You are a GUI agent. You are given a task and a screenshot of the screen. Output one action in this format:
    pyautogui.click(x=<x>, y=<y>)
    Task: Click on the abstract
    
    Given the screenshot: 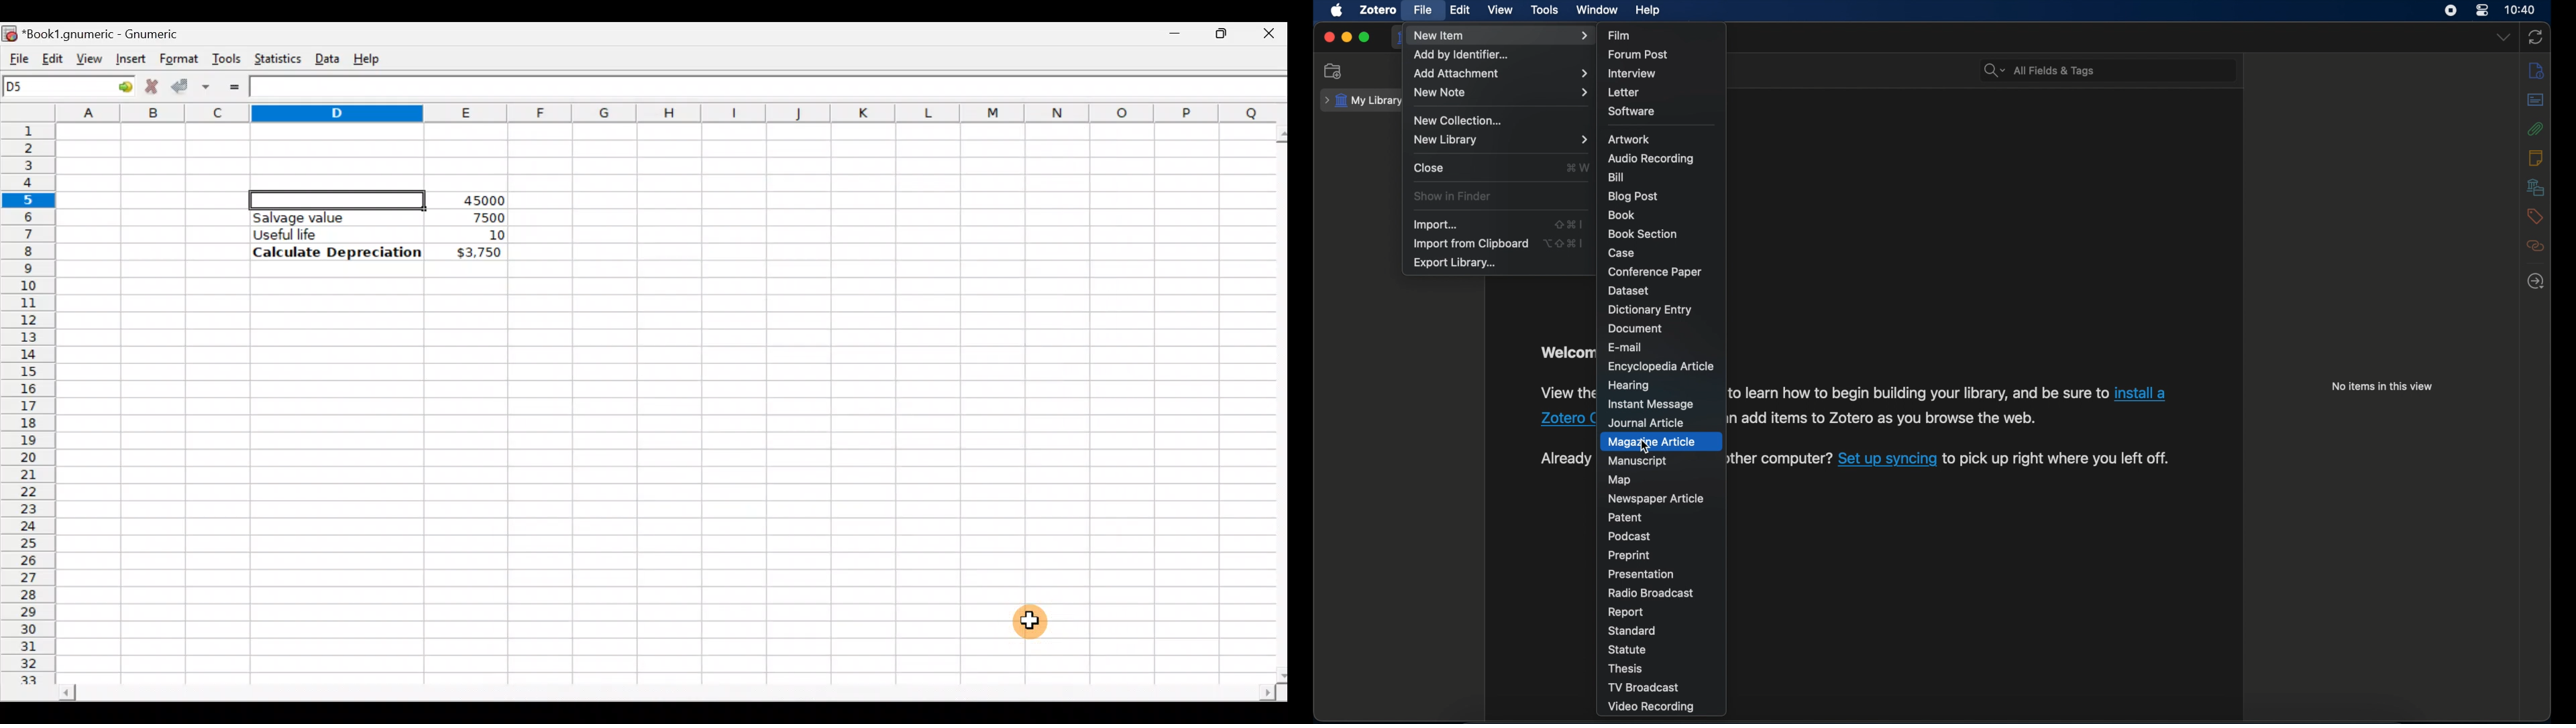 What is the action you would take?
    pyautogui.click(x=2536, y=100)
    